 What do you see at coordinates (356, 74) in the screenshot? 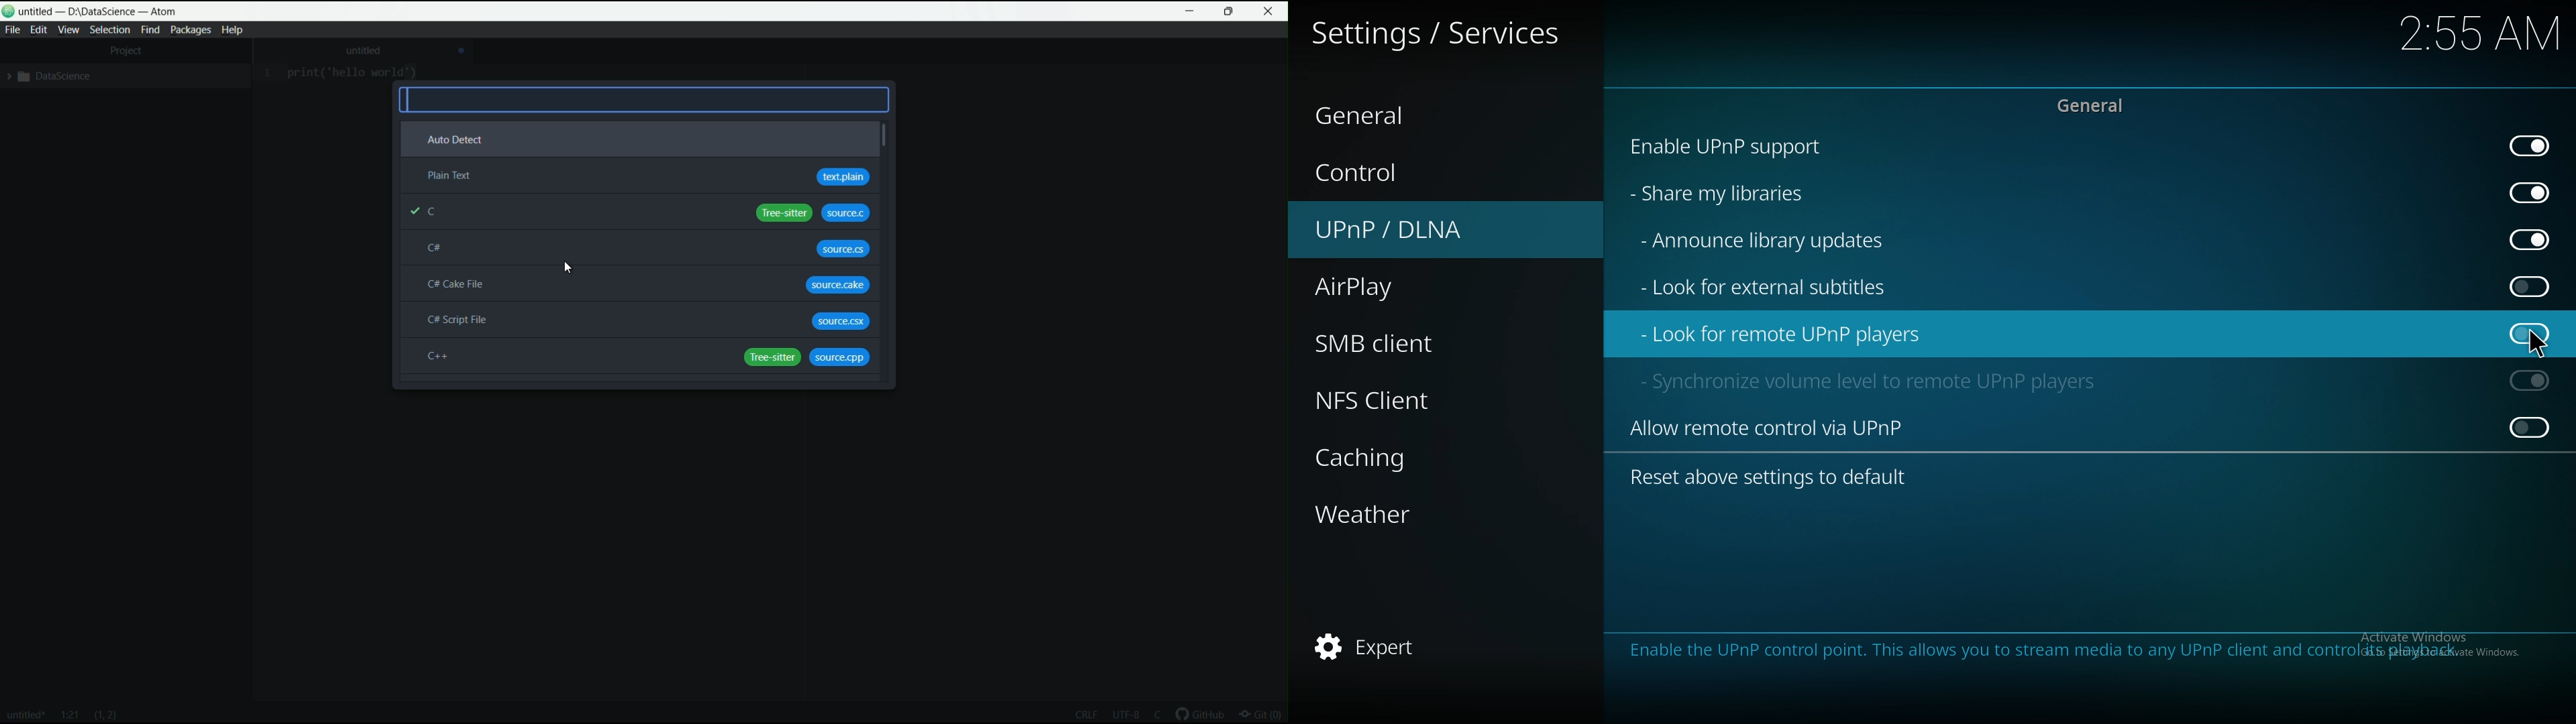
I see `print ("hello world")` at bounding box center [356, 74].